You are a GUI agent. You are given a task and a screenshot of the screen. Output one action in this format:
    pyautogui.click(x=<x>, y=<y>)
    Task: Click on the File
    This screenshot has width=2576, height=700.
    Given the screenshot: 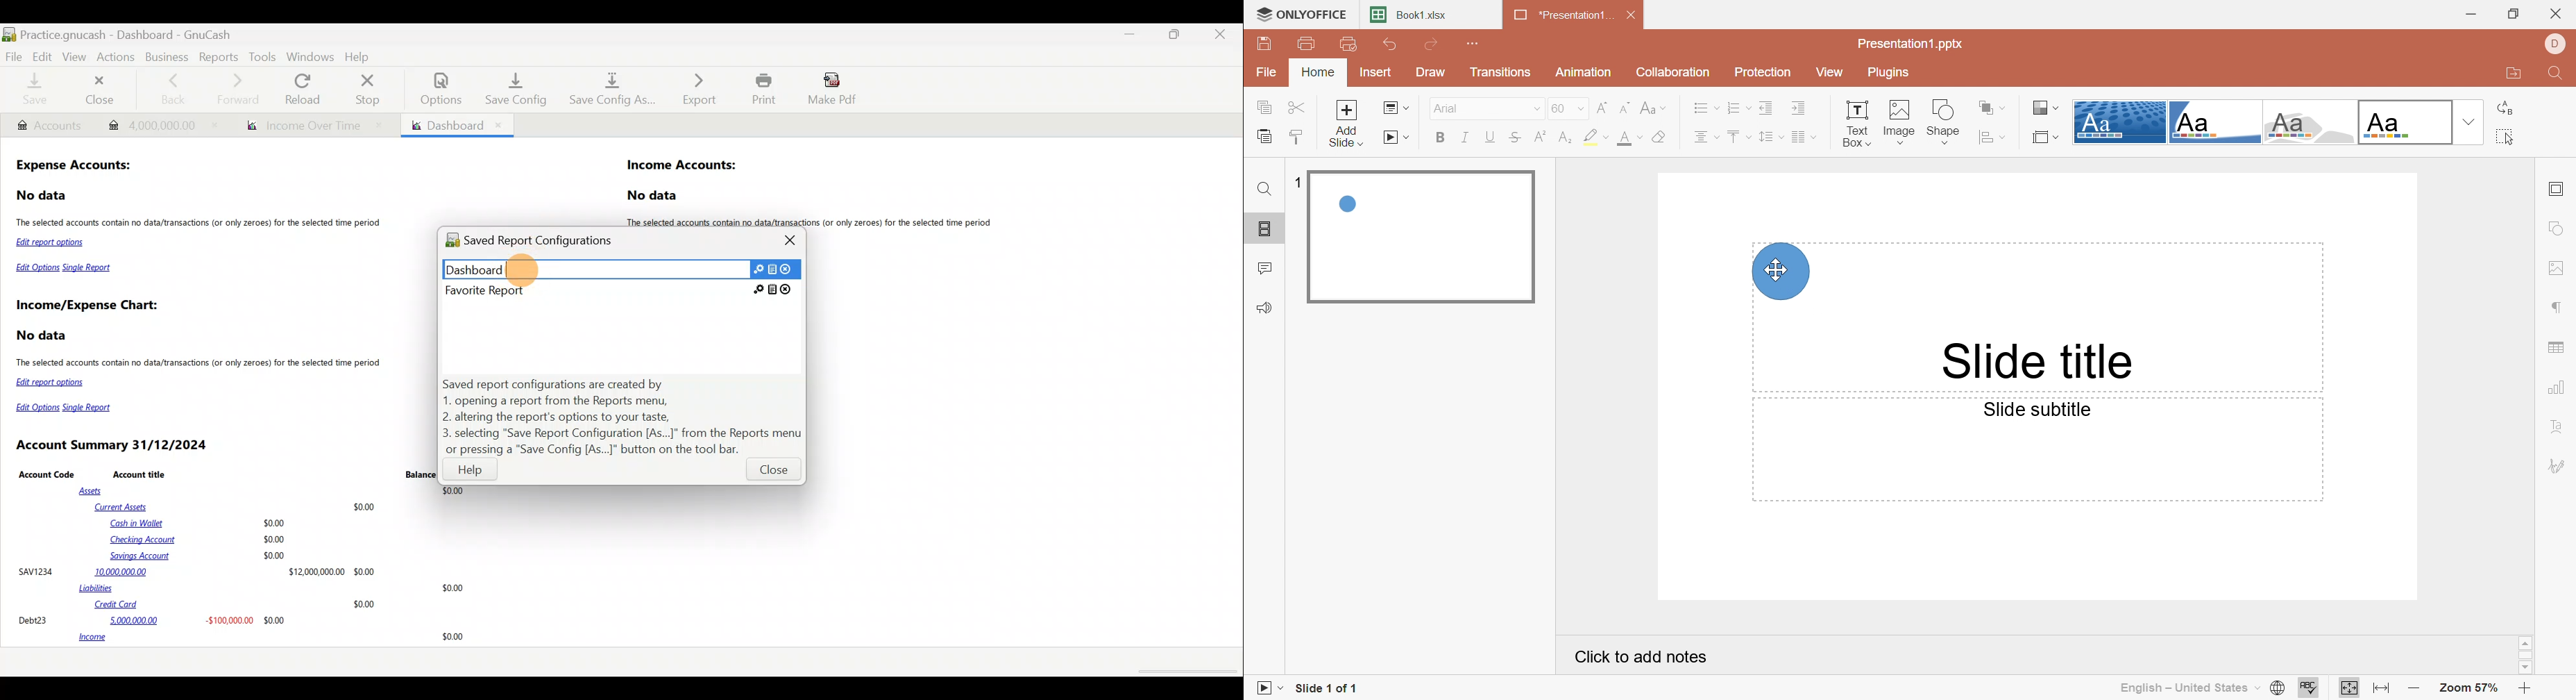 What is the action you would take?
    pyautogui.click(x=14, y=56)
    